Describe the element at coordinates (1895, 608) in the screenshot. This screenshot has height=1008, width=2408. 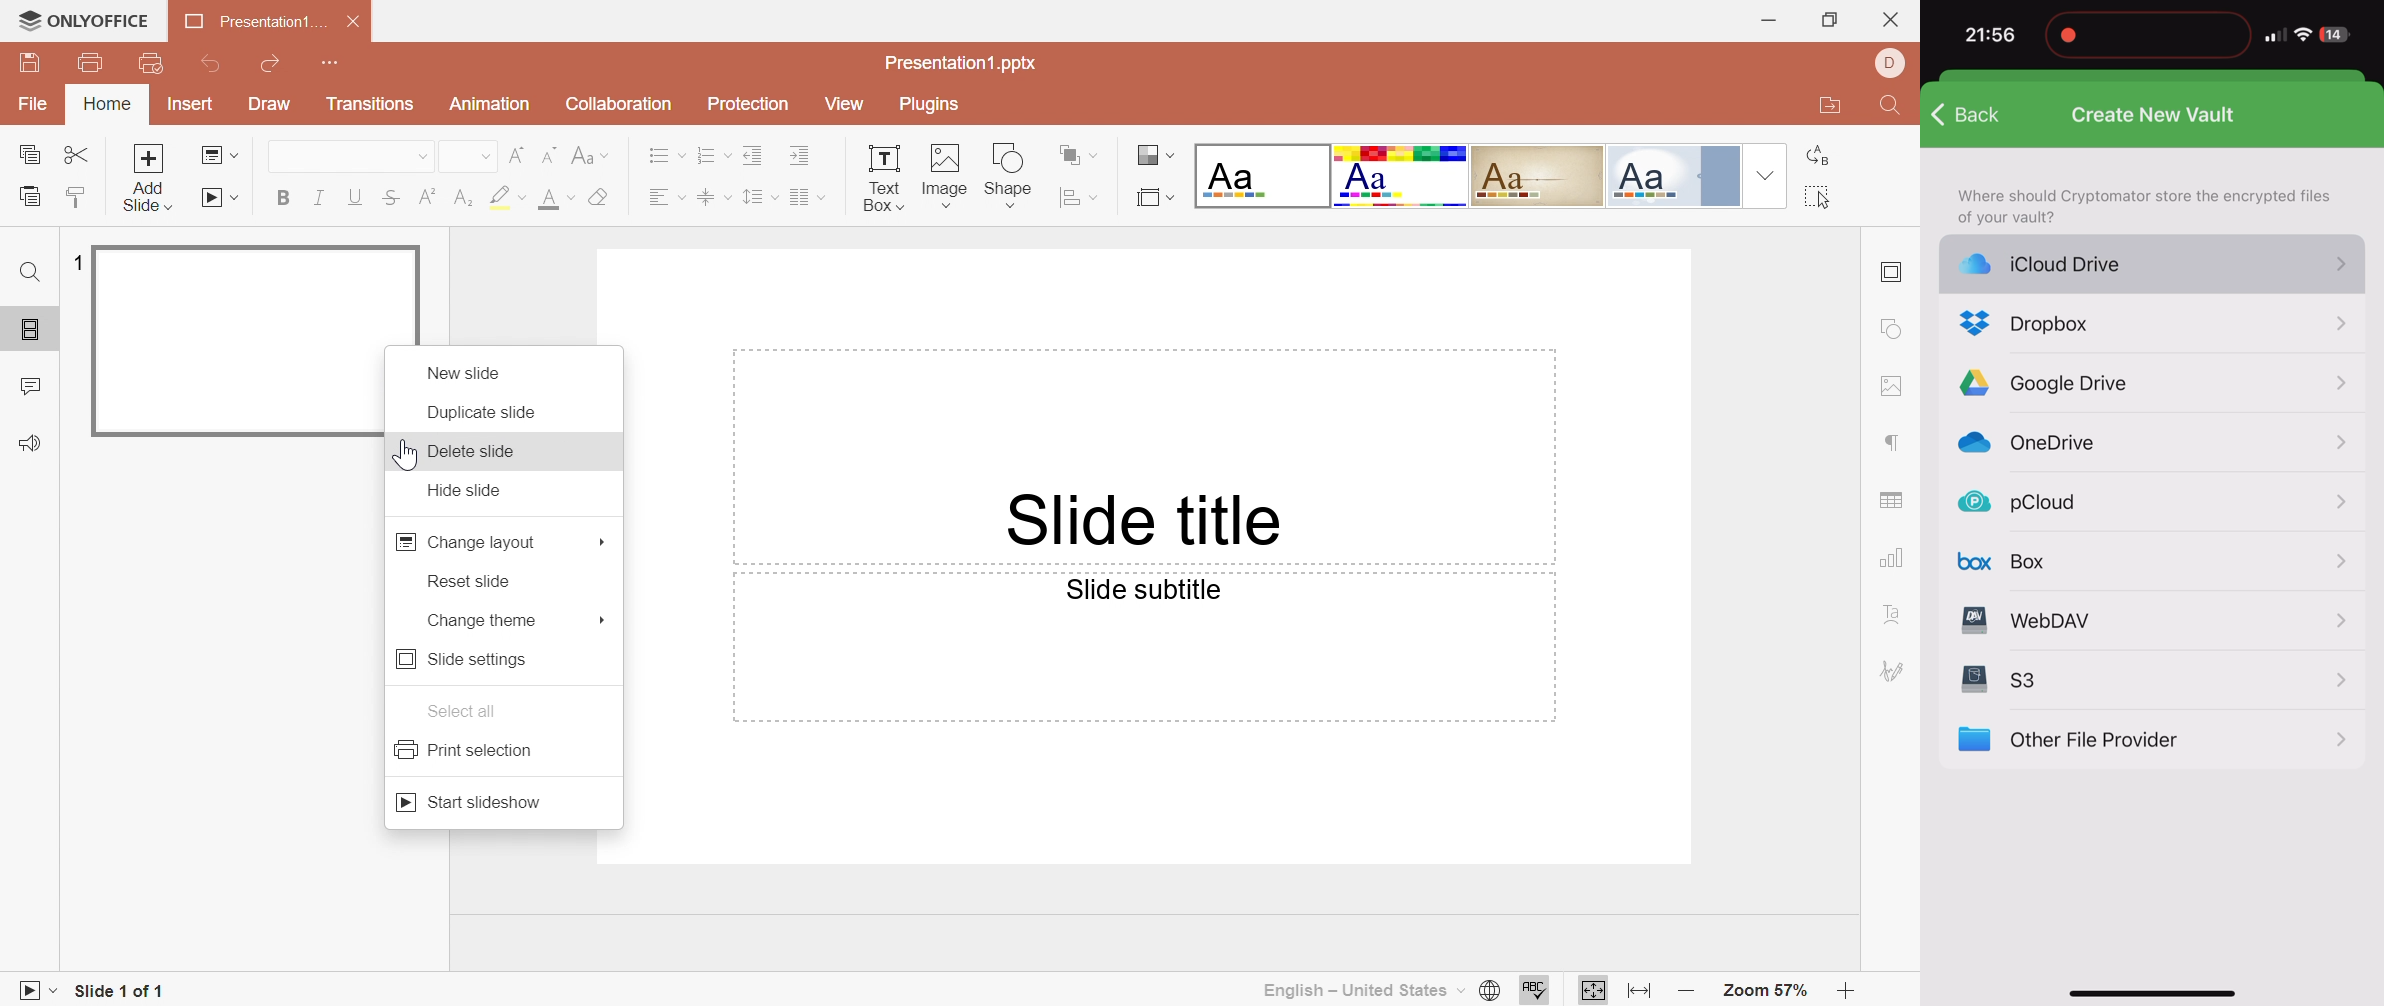
I see `Text Art settings` at that location.